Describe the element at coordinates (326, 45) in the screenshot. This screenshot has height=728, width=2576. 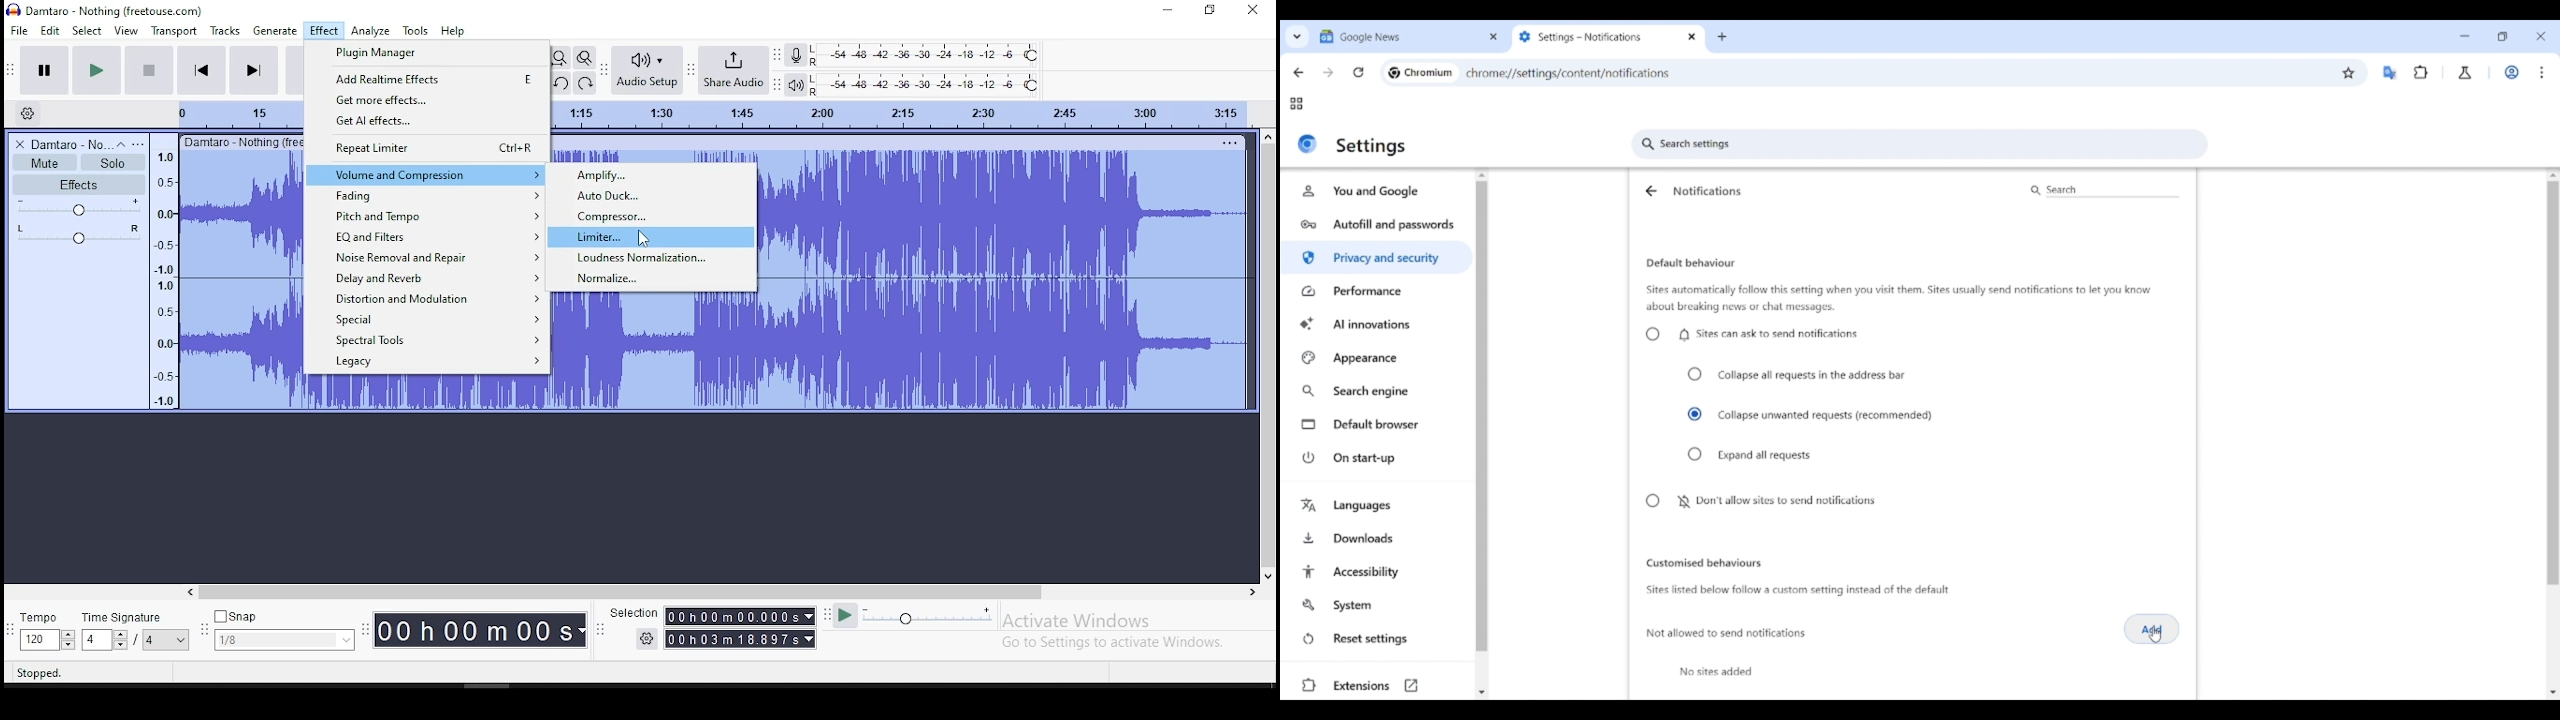
I see `cursor` at that location.